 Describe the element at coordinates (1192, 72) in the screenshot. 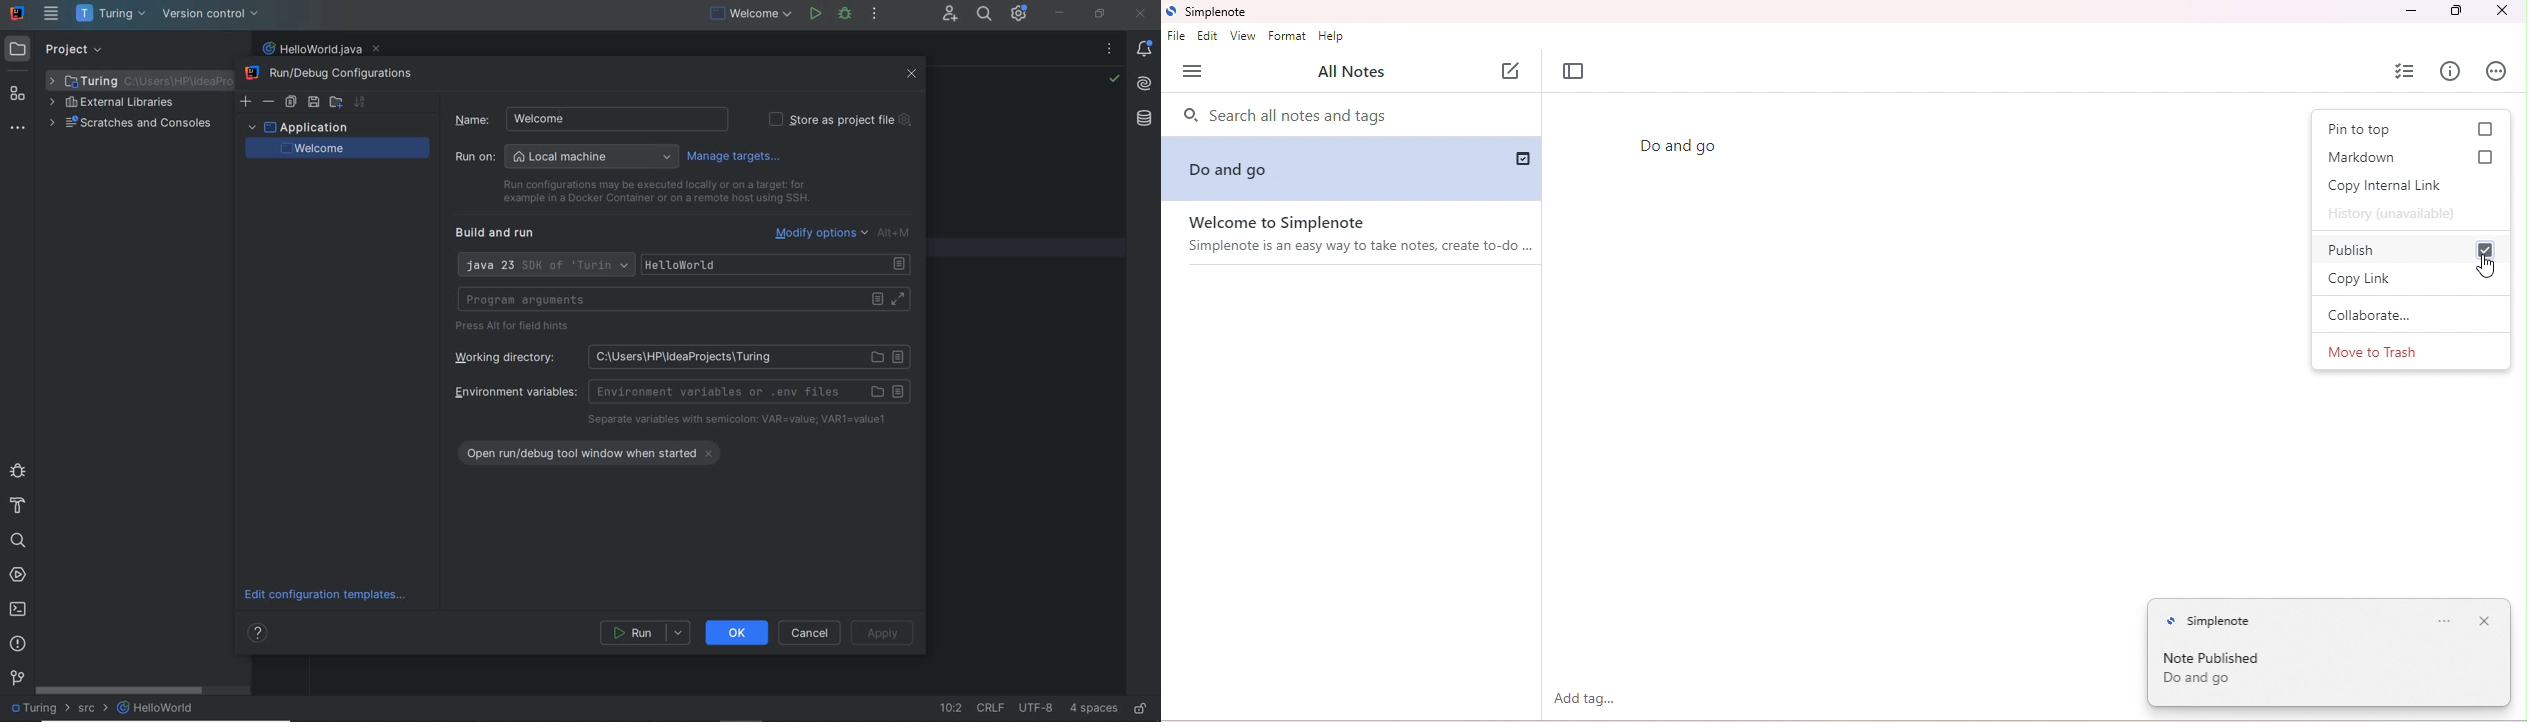

I see `open side bar` at that location.